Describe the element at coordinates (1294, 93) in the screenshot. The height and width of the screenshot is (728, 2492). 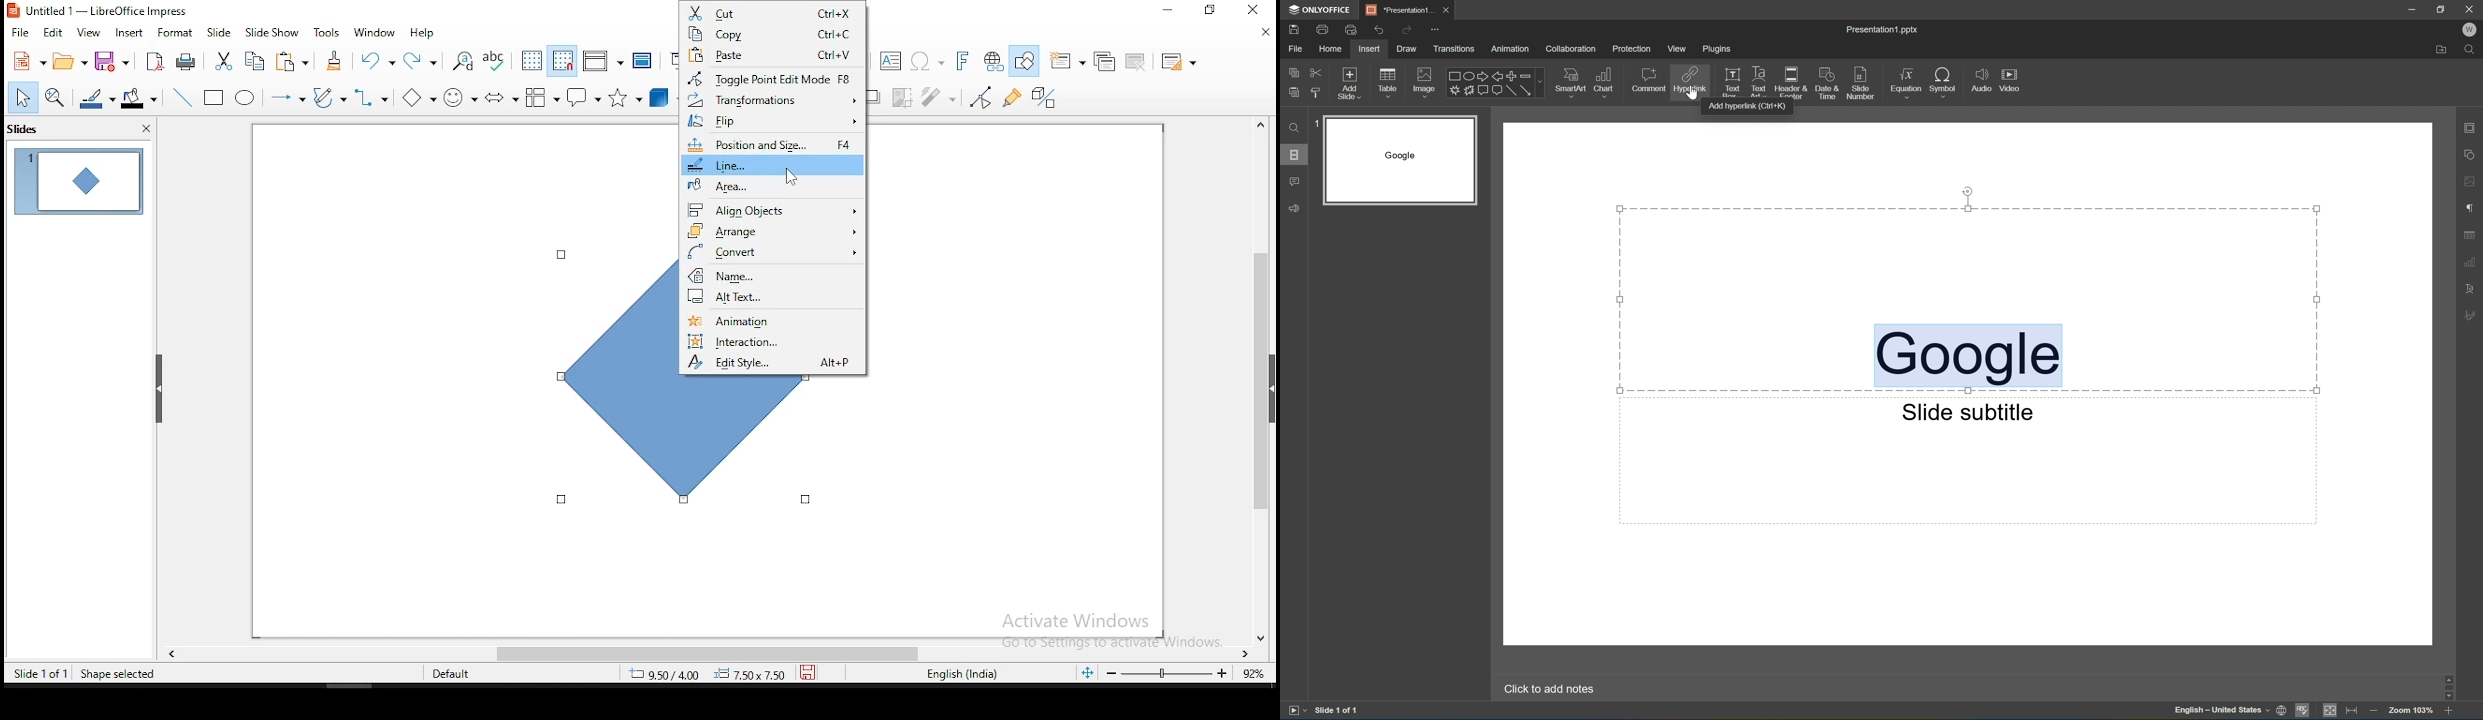
I see `Paste` at that location.